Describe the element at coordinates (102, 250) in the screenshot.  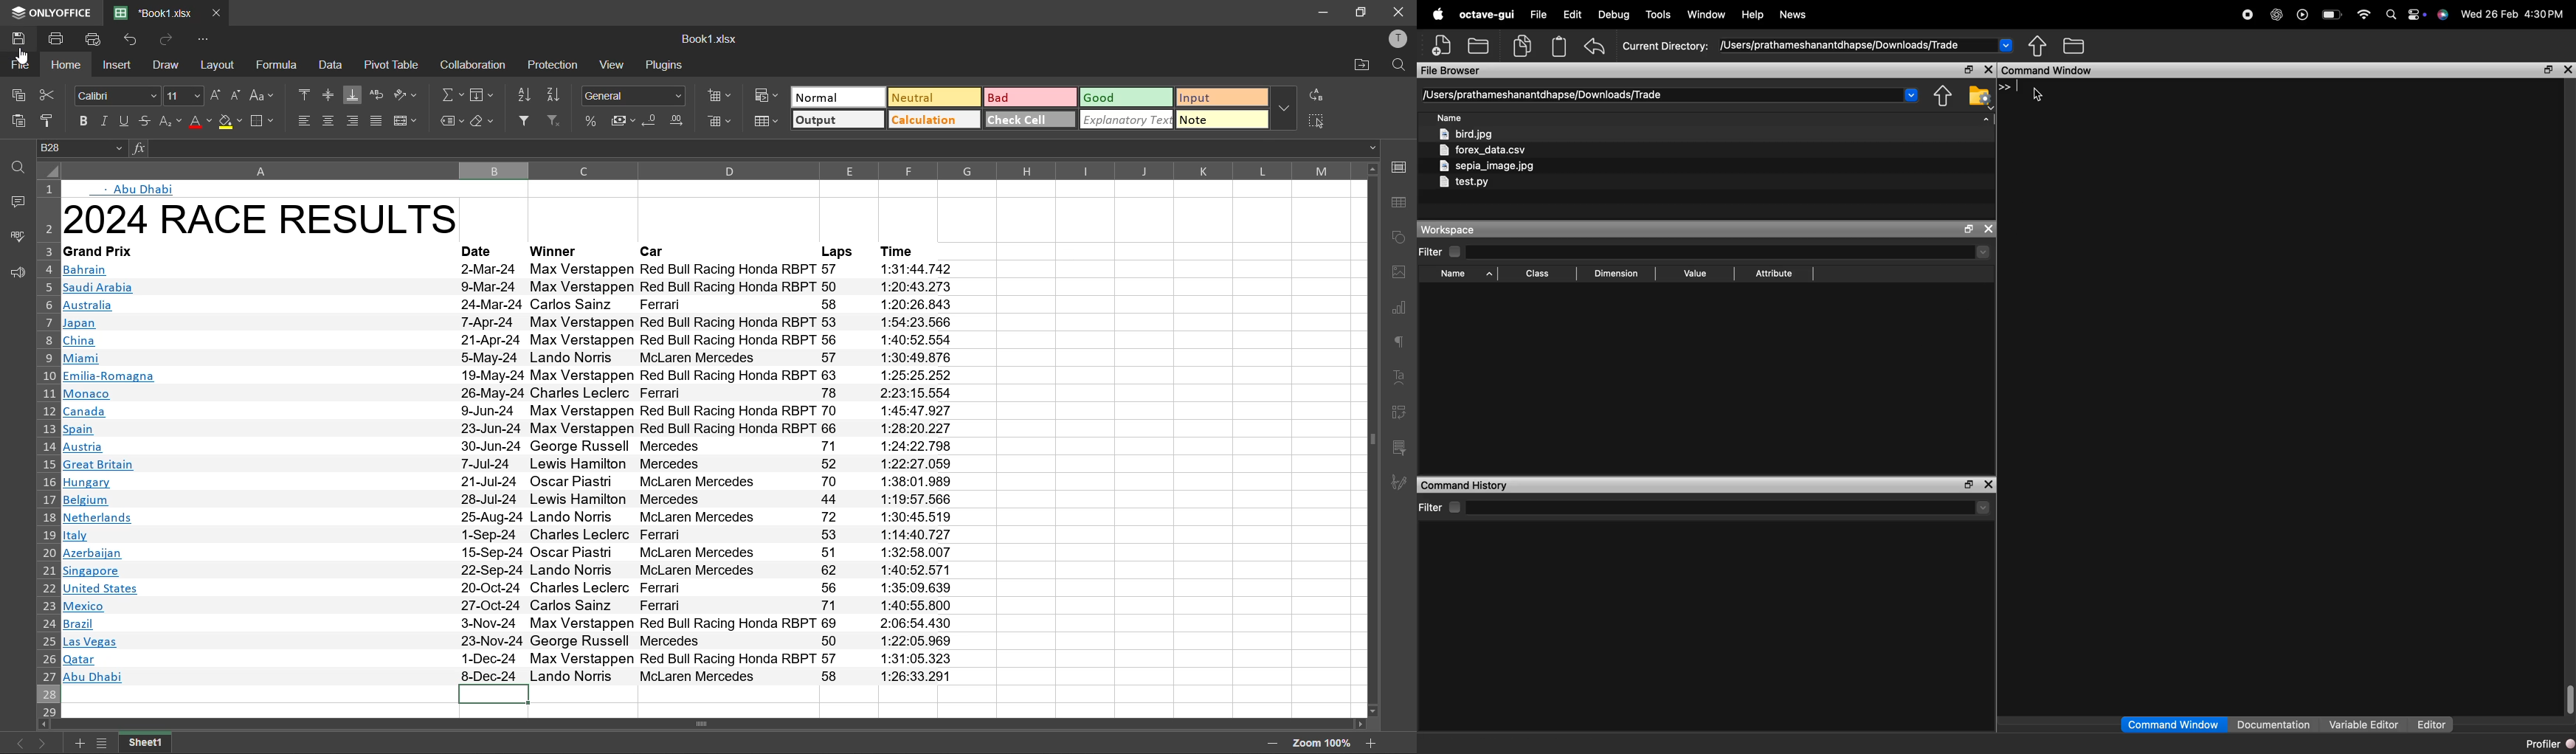
I see `Grand Prix` at that location.